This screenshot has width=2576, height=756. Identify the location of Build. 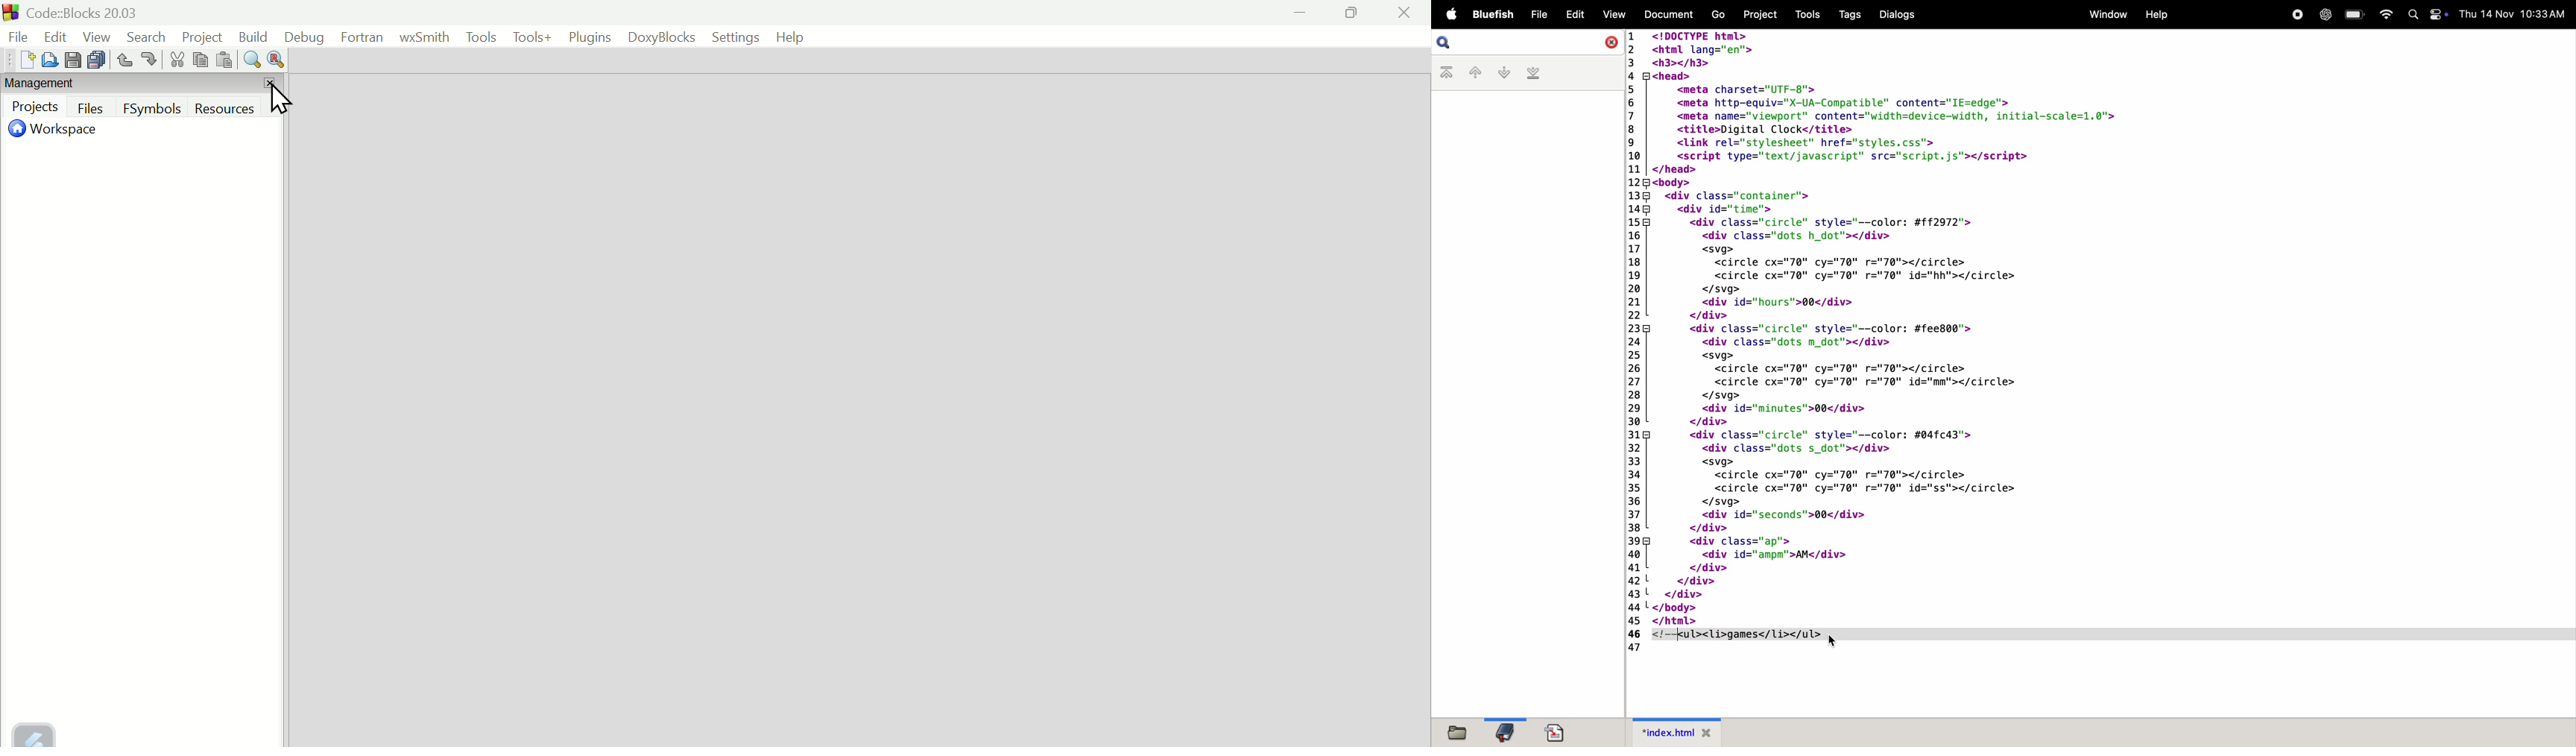
(253, 37).